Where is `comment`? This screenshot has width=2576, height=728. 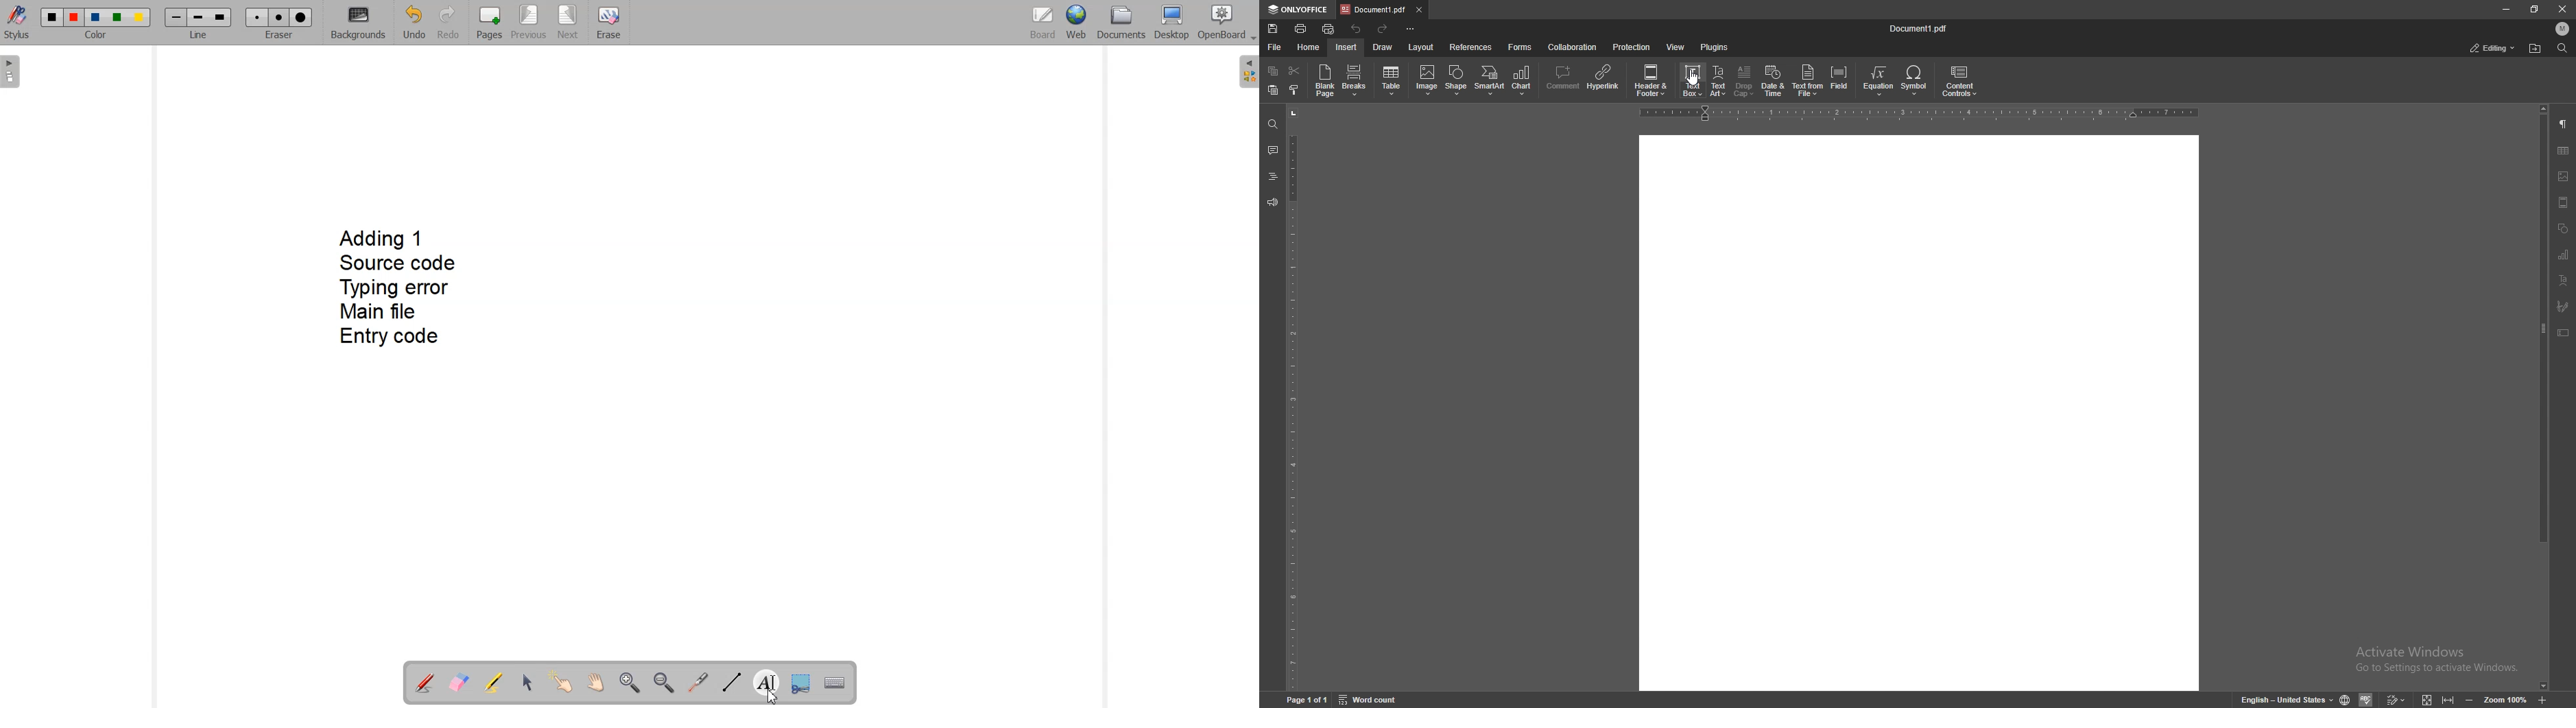 comment is located at coordinates (1562, 79).